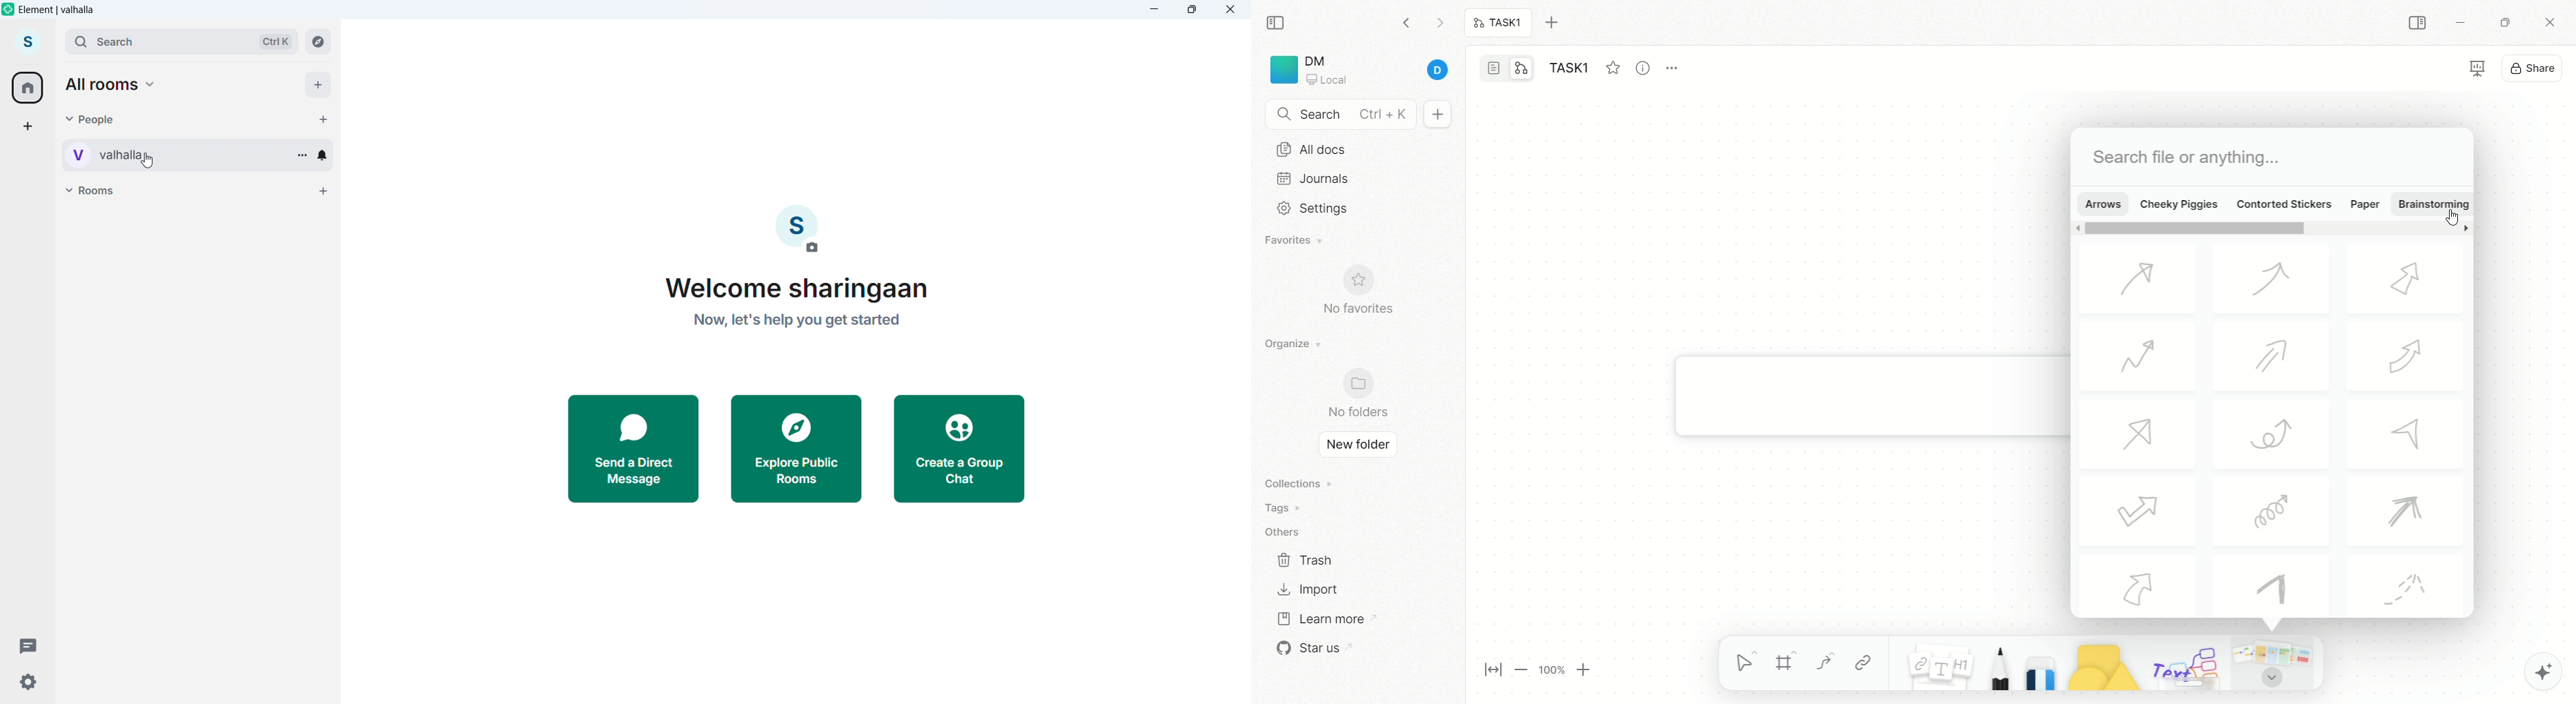  Describe the element at coordinates (796, 227) in the screenshot. I see `account image` at that location.